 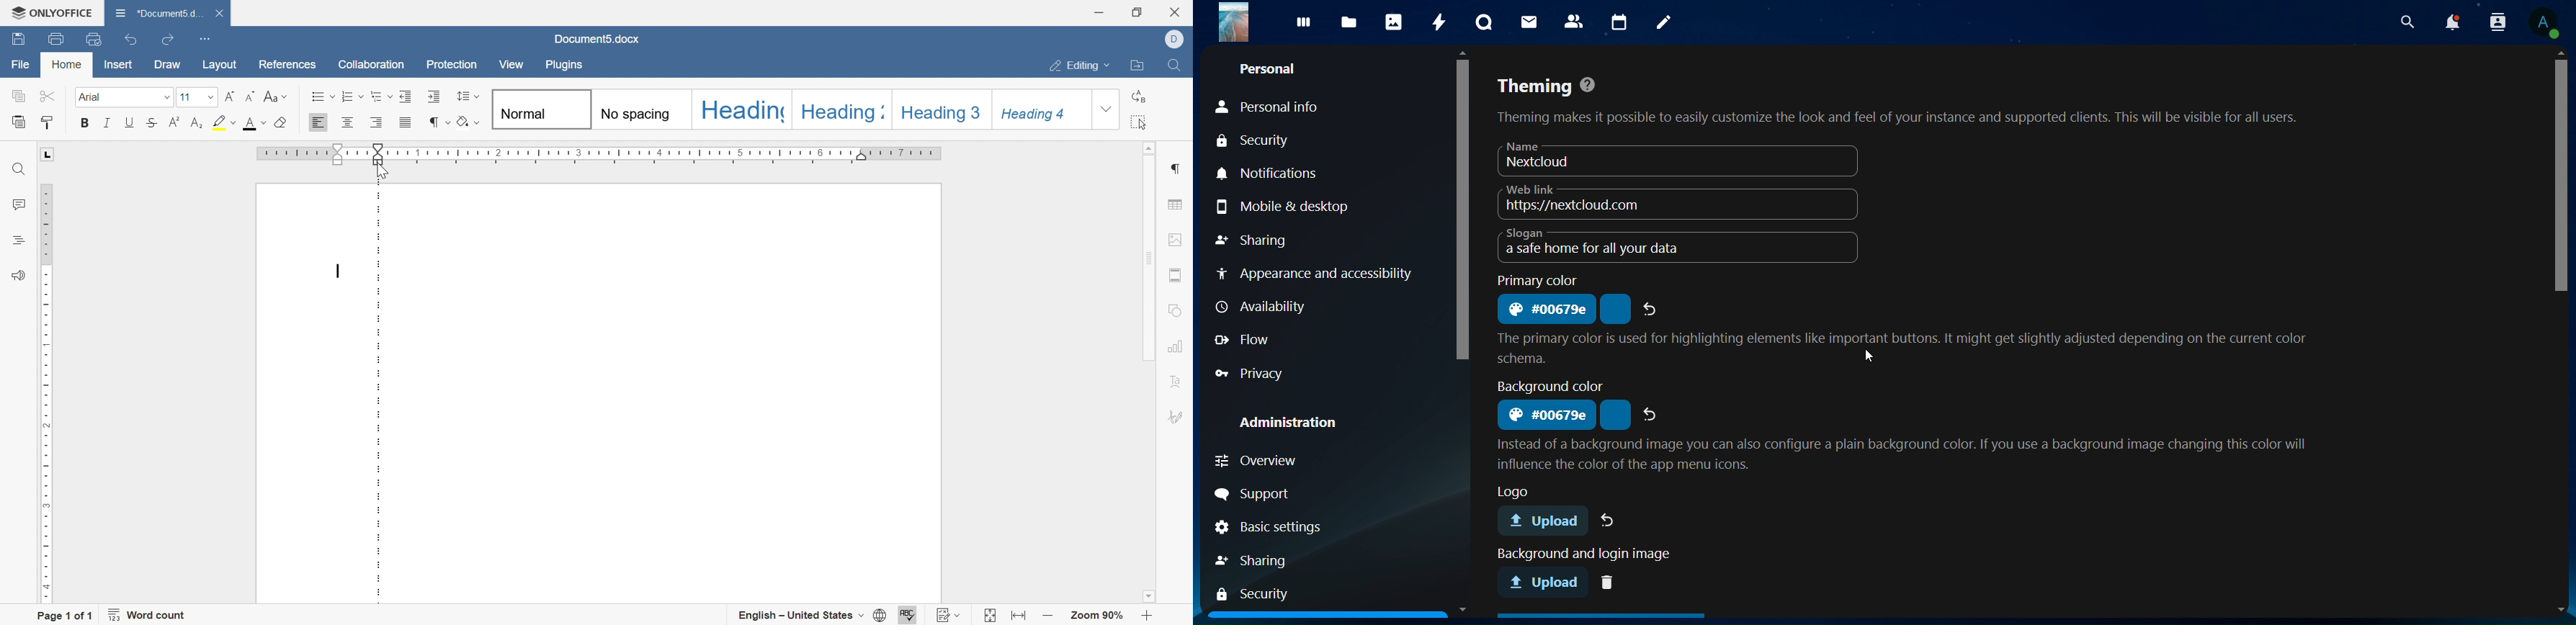 What do you see at coordinates (1610, 520) in the screenshot?
I see `undo` at bounding box center [1610, 520].